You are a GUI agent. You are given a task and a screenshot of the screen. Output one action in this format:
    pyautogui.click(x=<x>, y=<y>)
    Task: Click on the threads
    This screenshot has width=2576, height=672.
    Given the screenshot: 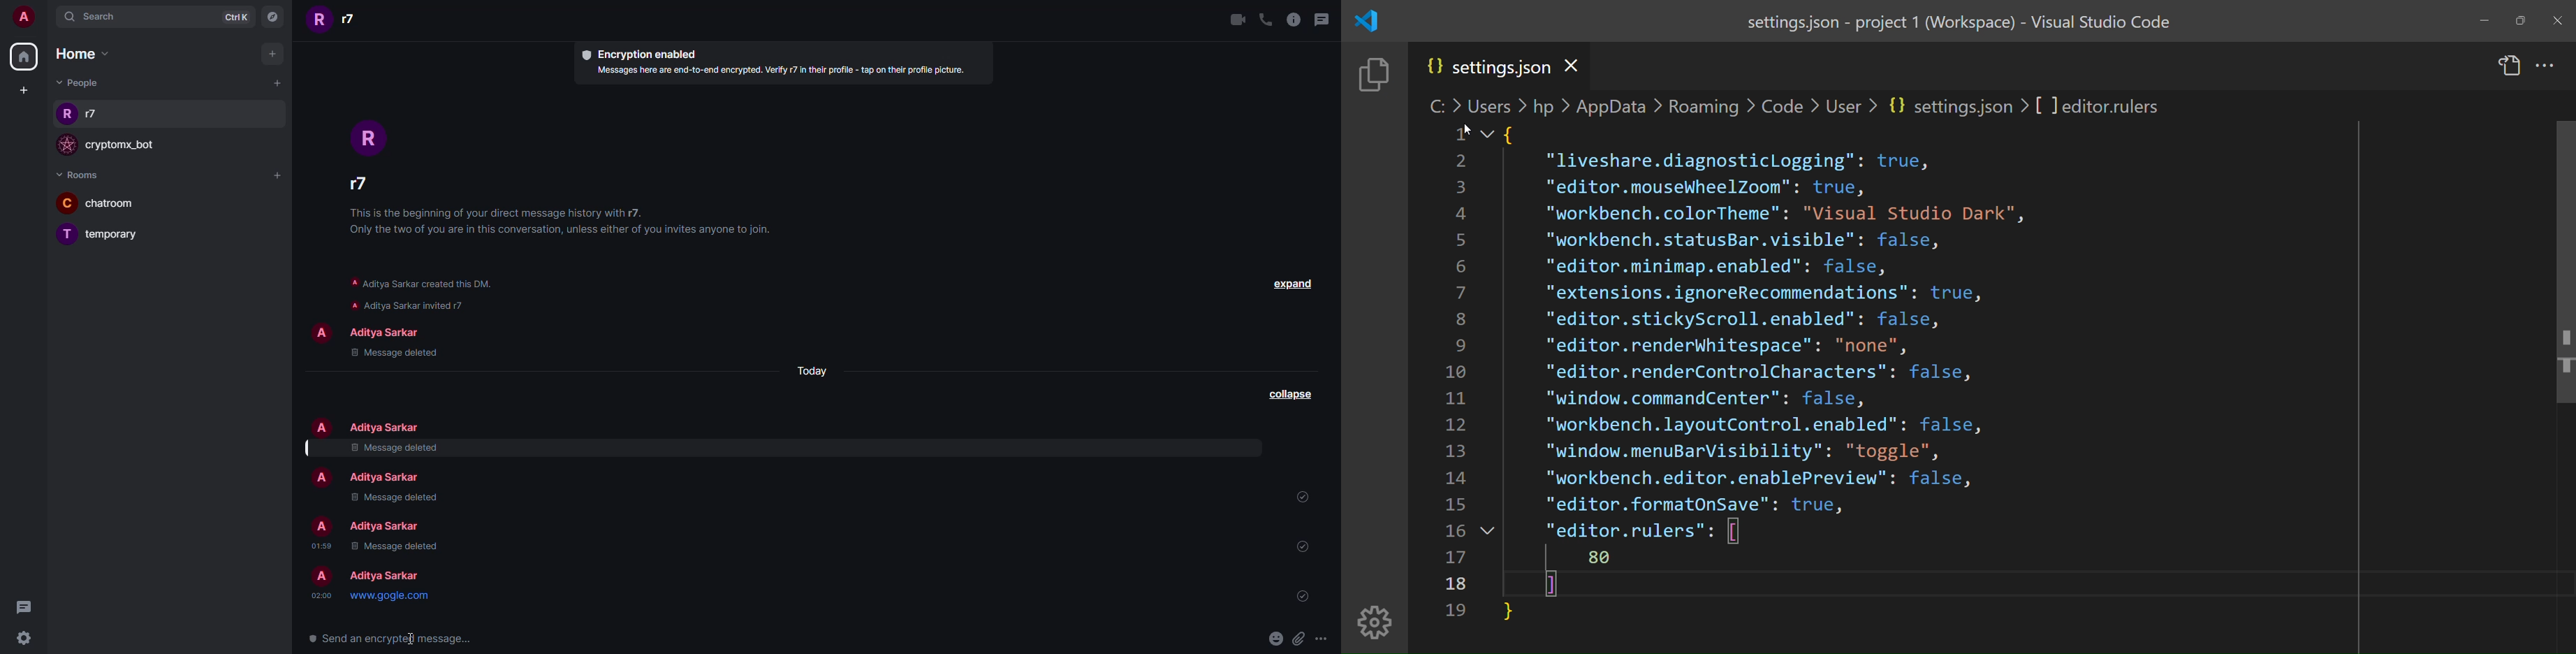 What is the action you would take?
    pyautogui.click(x=23, y=605)
    